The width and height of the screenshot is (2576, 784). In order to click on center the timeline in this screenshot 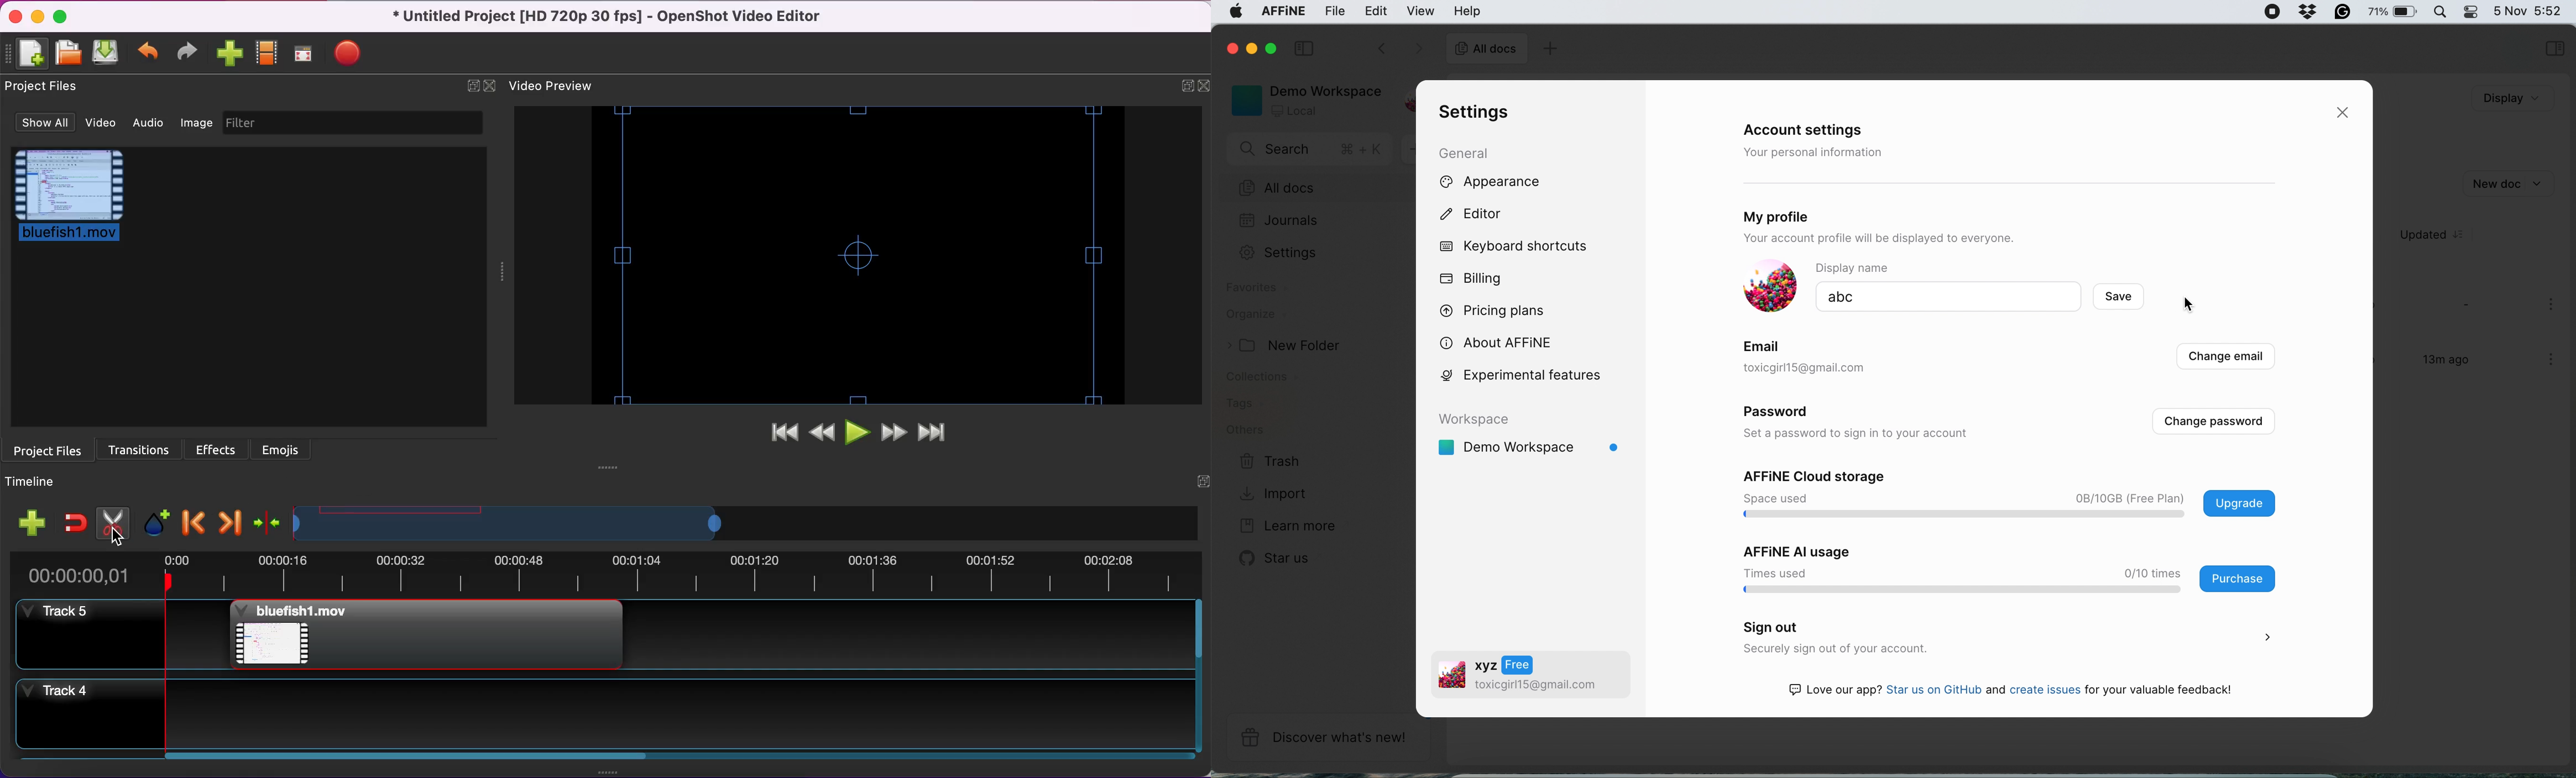, I will do `click(265, 523)`.